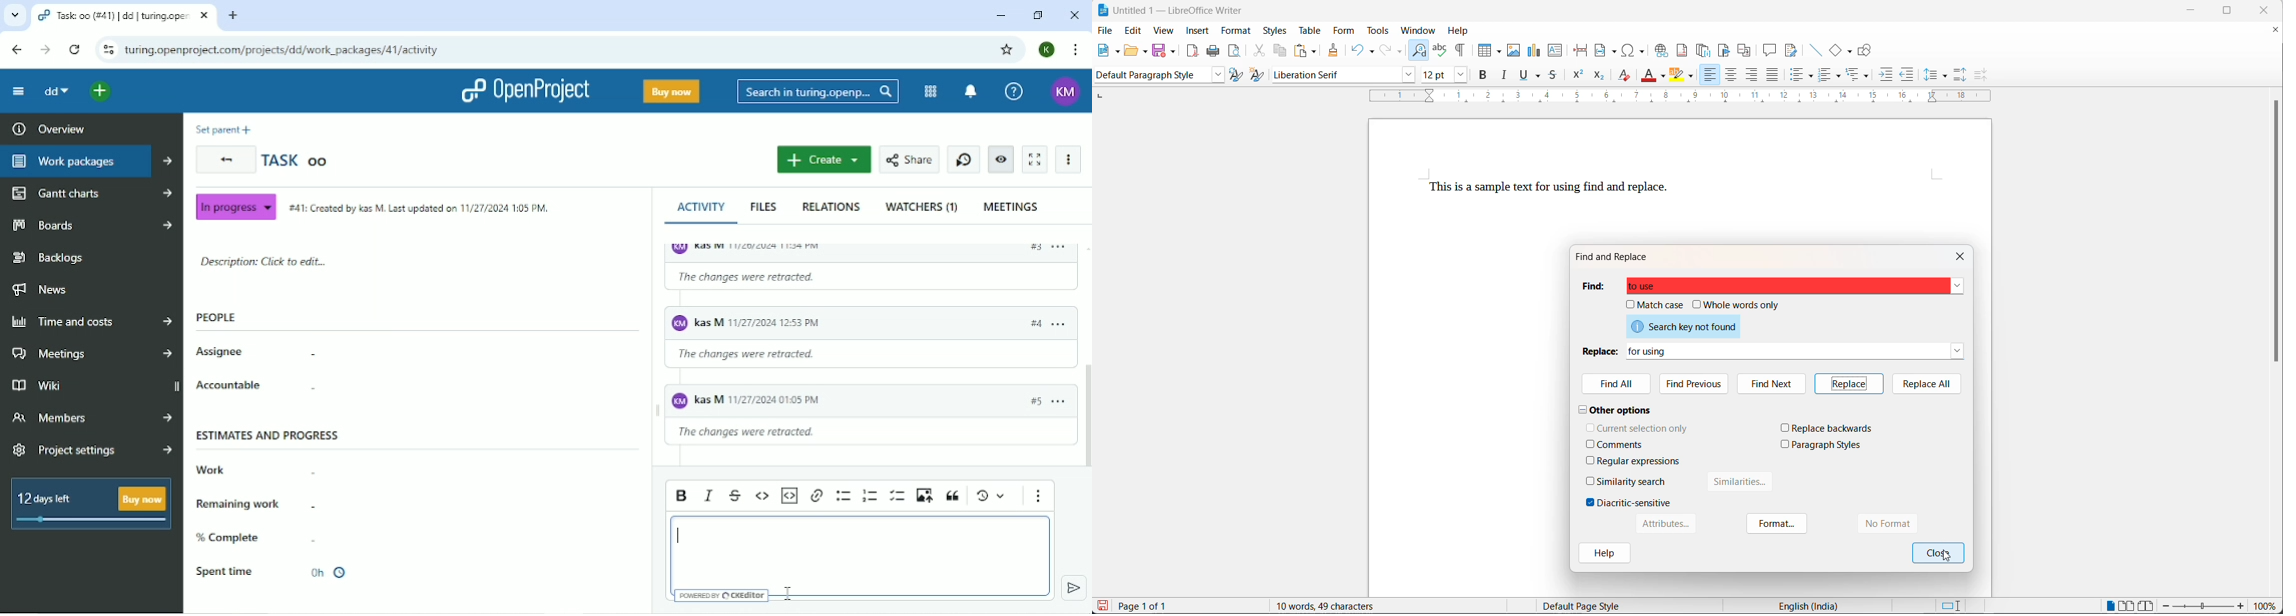 This screenshot has width=2296, height=616. I want to click on insert images, so click(1515, 46).